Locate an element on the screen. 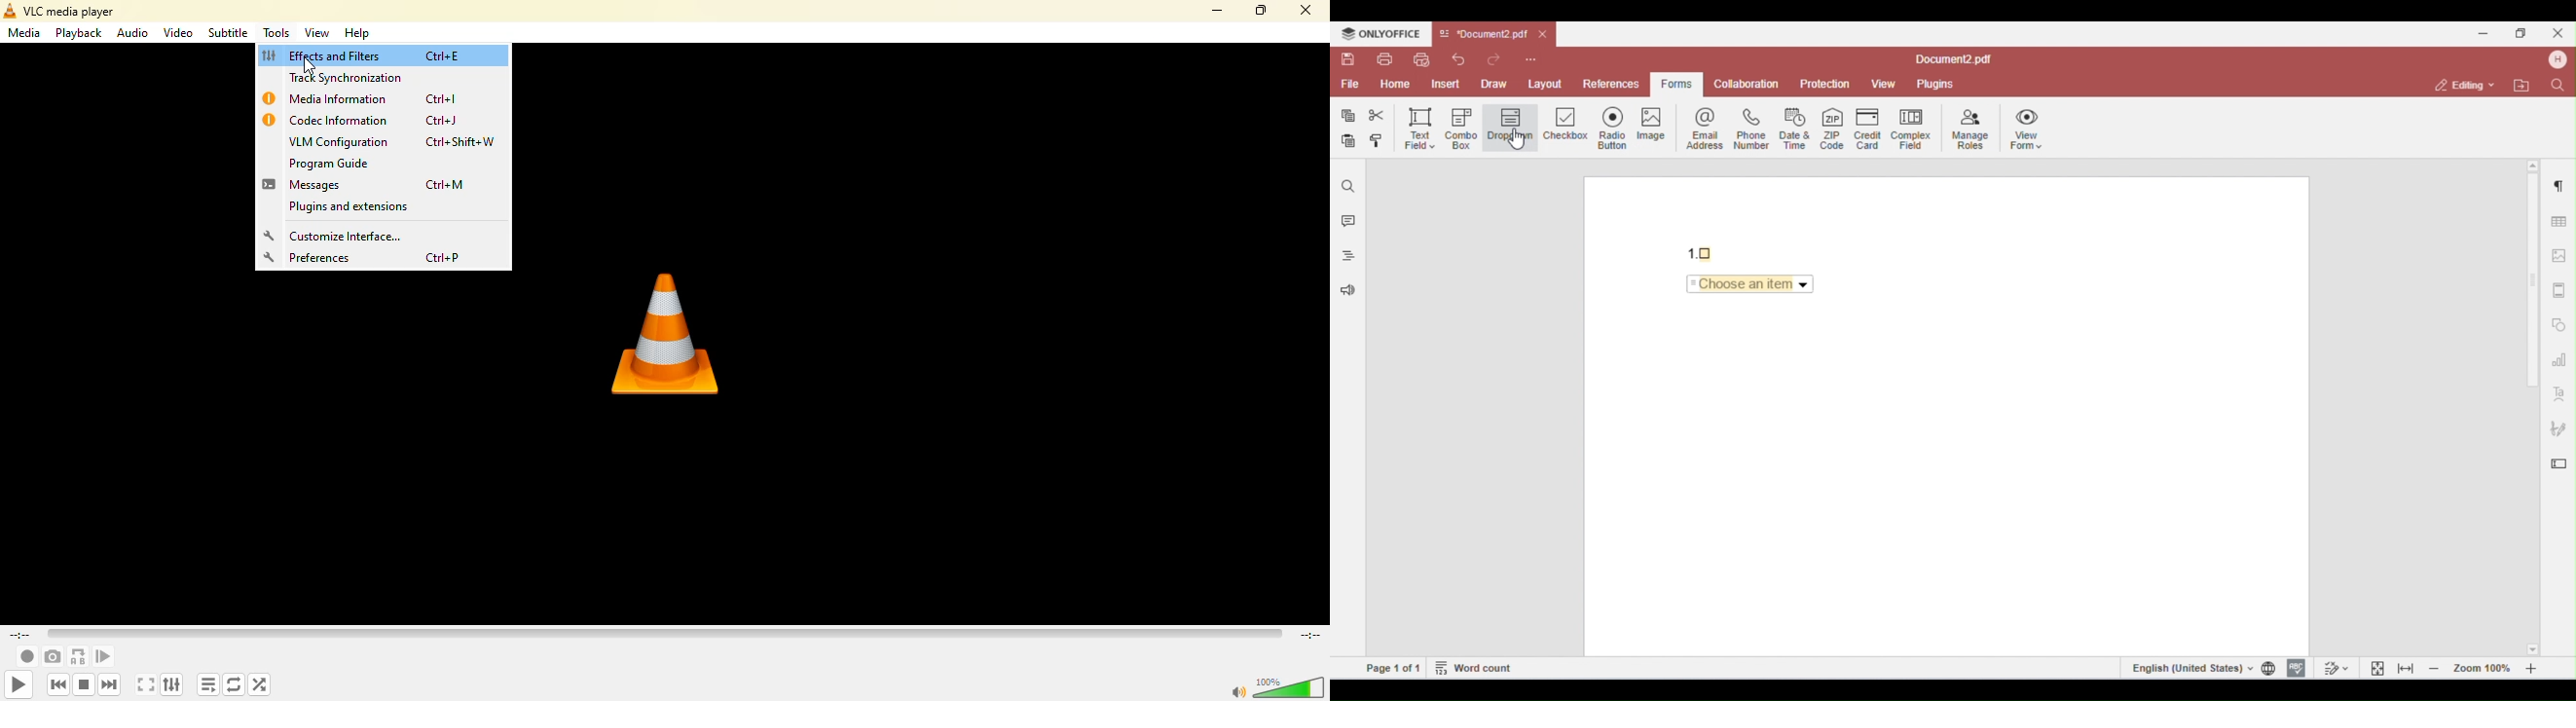 The height and width of the screenshot is (728, 2576). media infrmation is located at coordinates (336, 99).